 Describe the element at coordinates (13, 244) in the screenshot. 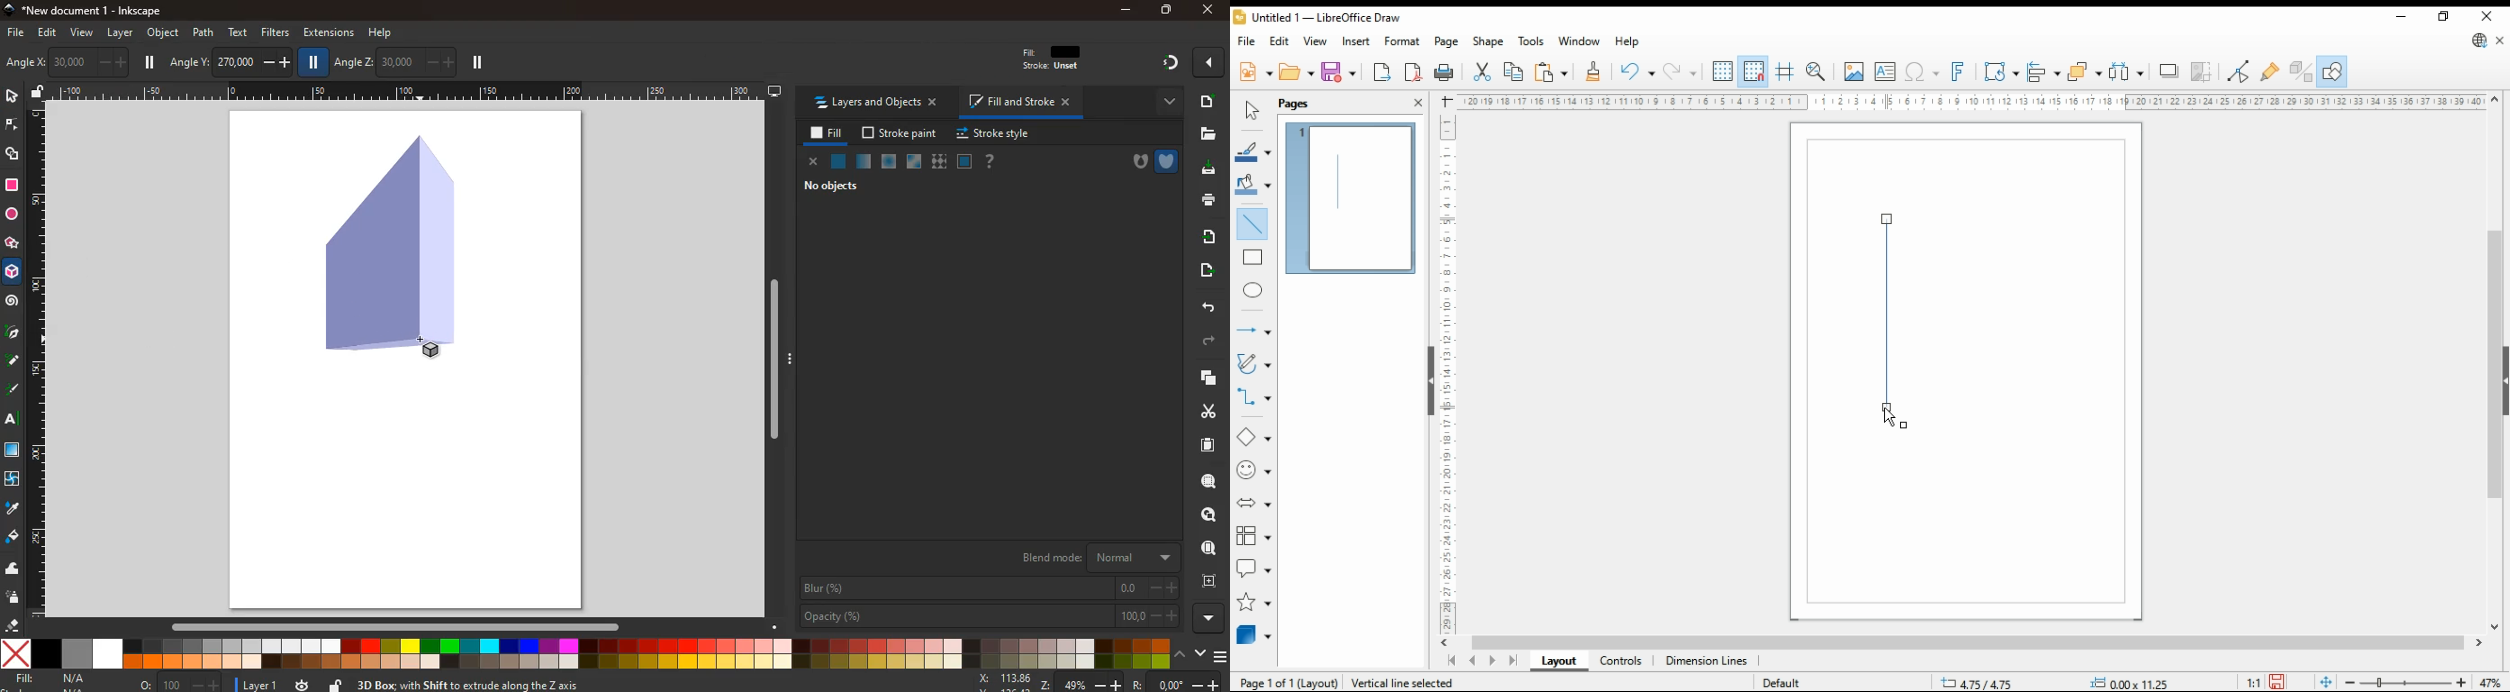

I see `star` at that location.